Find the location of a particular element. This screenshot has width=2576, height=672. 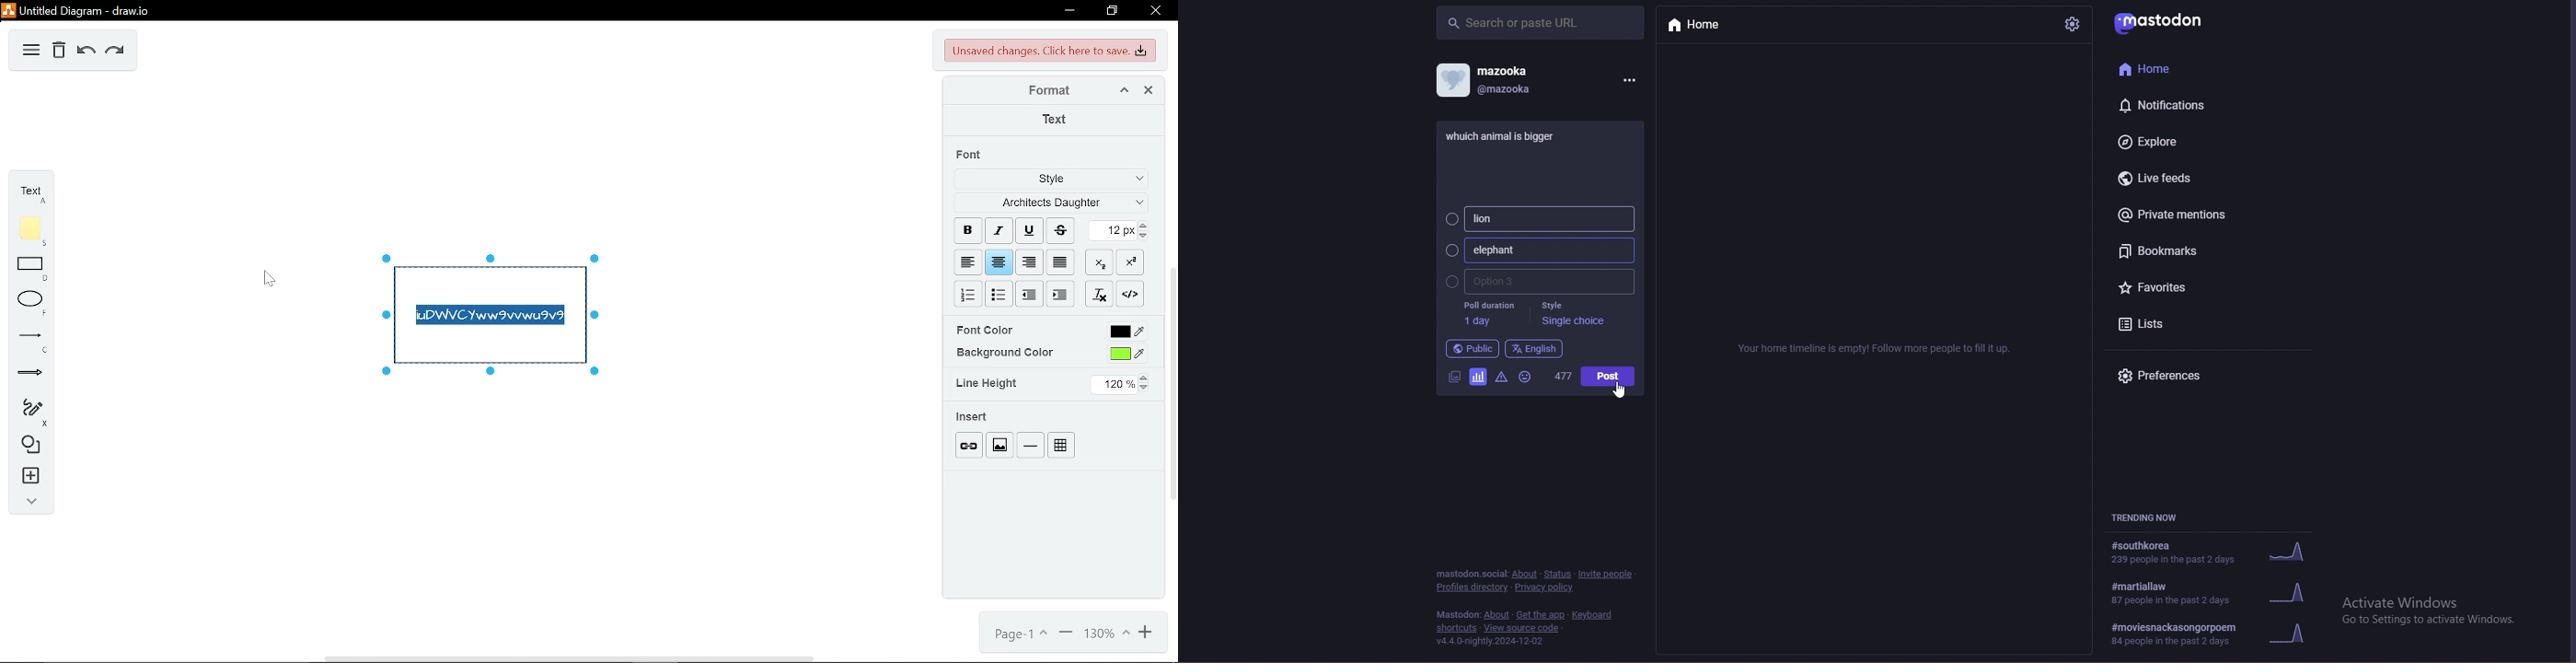

v4.4.0-nightly.2024-12-02 is located at coordinates (1490, 642).